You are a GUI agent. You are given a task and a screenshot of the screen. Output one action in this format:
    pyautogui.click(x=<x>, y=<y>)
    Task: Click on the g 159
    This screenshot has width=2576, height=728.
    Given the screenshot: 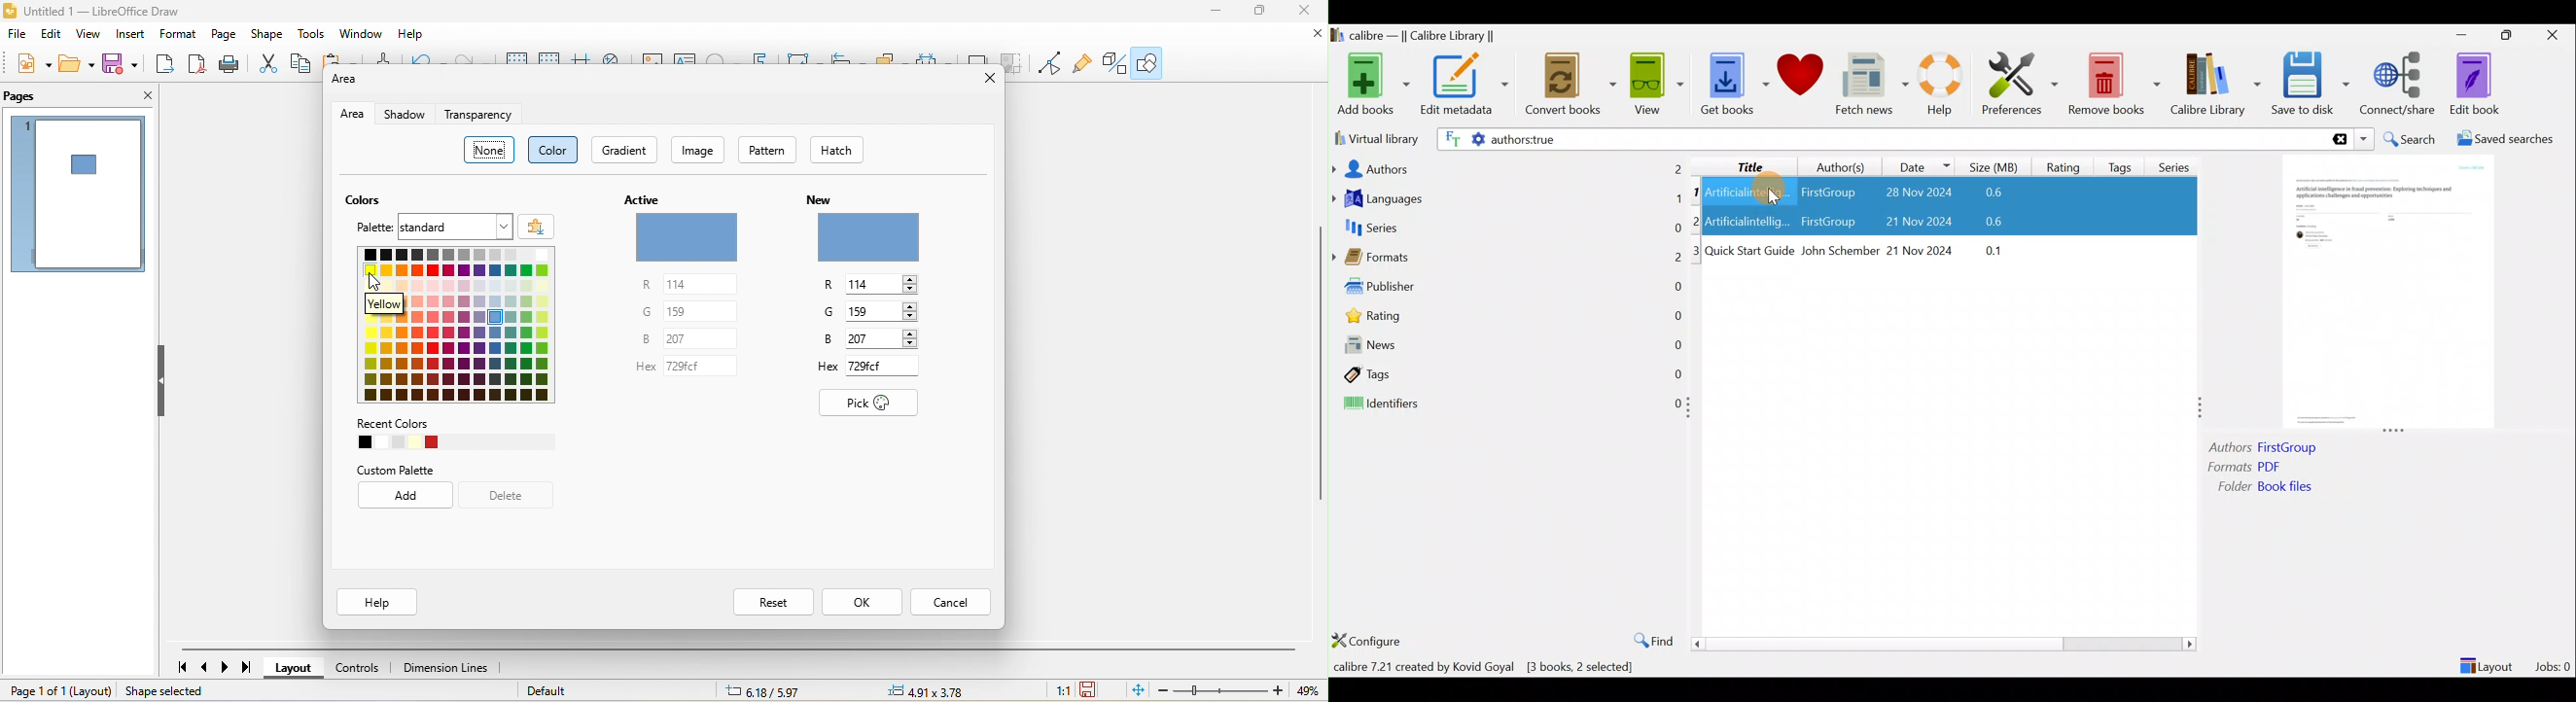 What is the action you would take?
    pyautogui.click(x=872, y=311)
    